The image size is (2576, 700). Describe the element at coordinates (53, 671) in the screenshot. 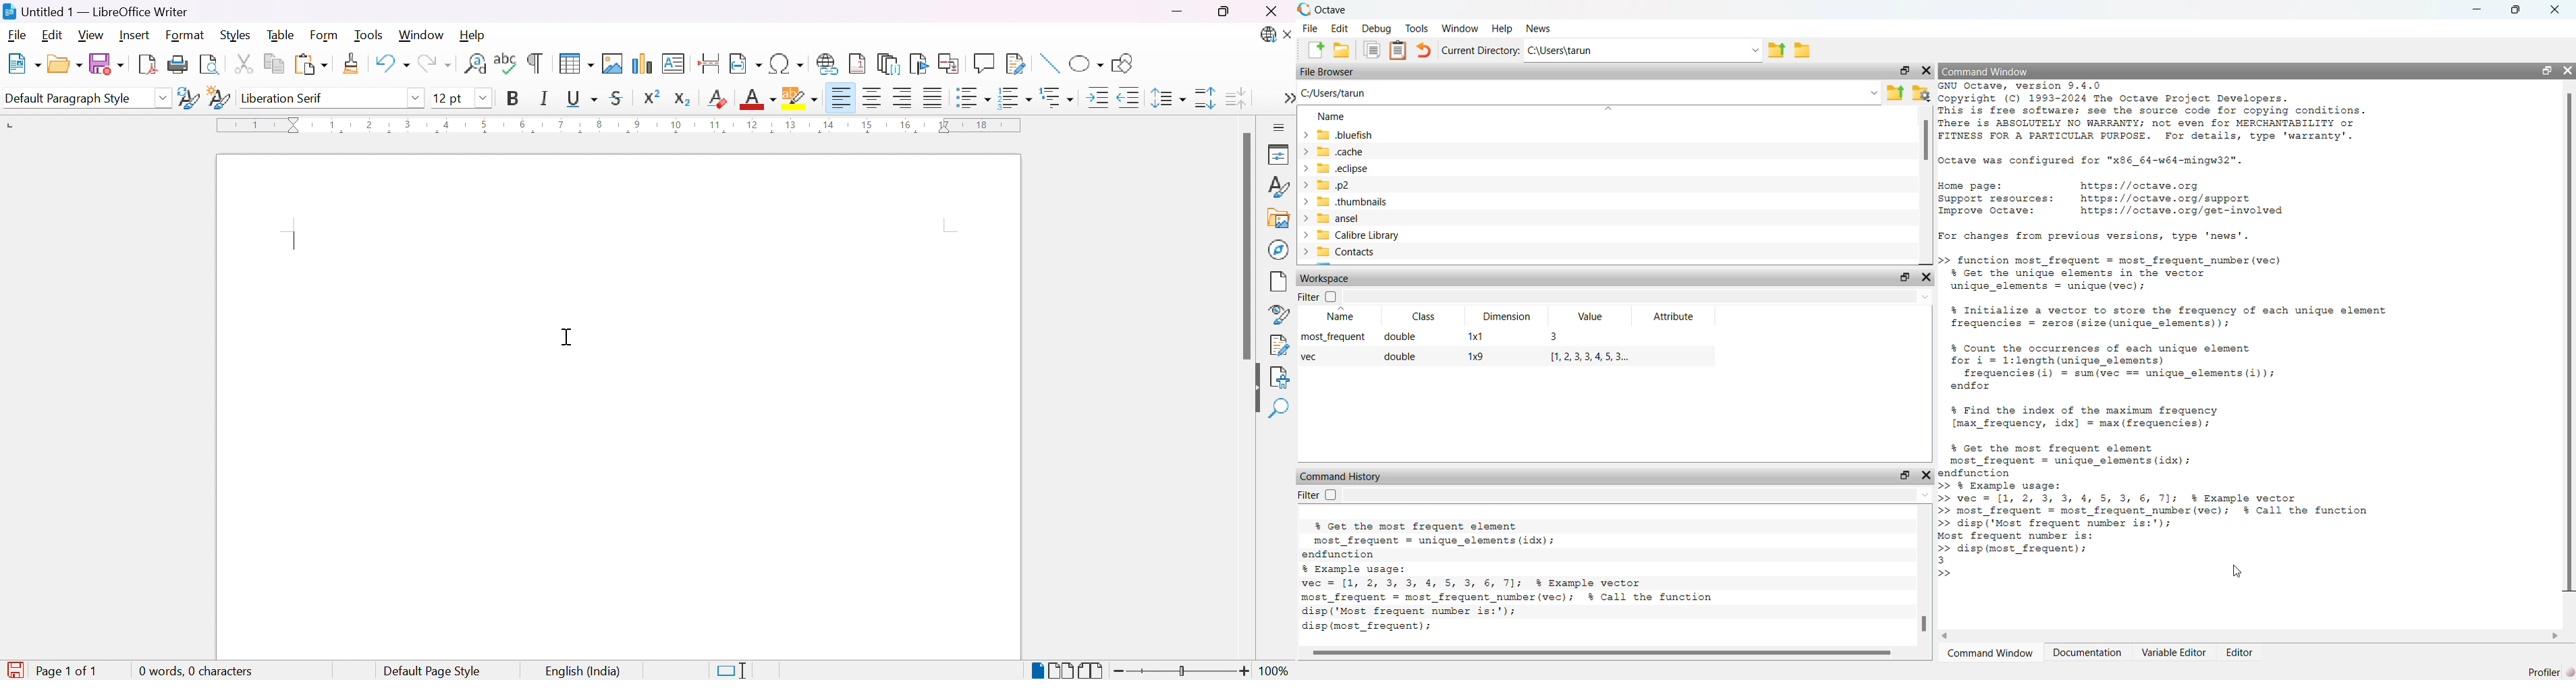

I see `Page 1 of 1` at that location.